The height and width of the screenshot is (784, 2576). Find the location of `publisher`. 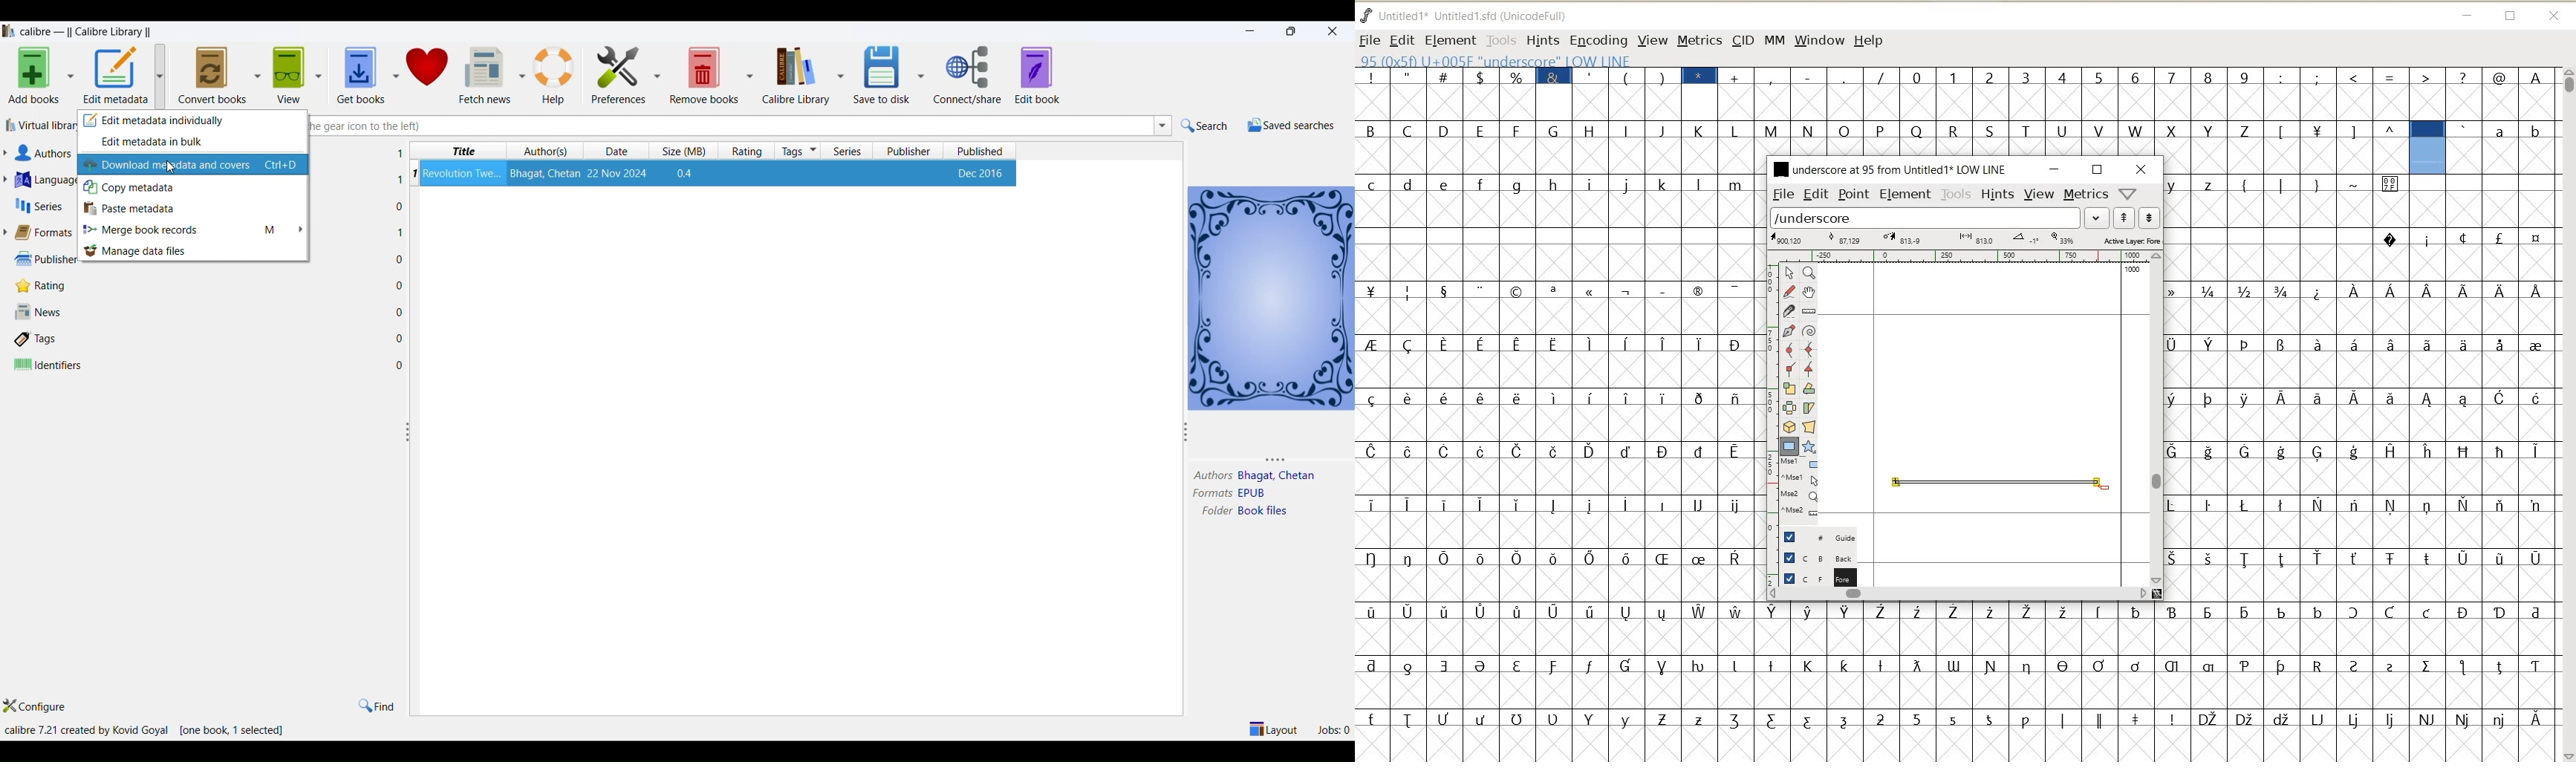

publisher is located at coordinates (913, 151).